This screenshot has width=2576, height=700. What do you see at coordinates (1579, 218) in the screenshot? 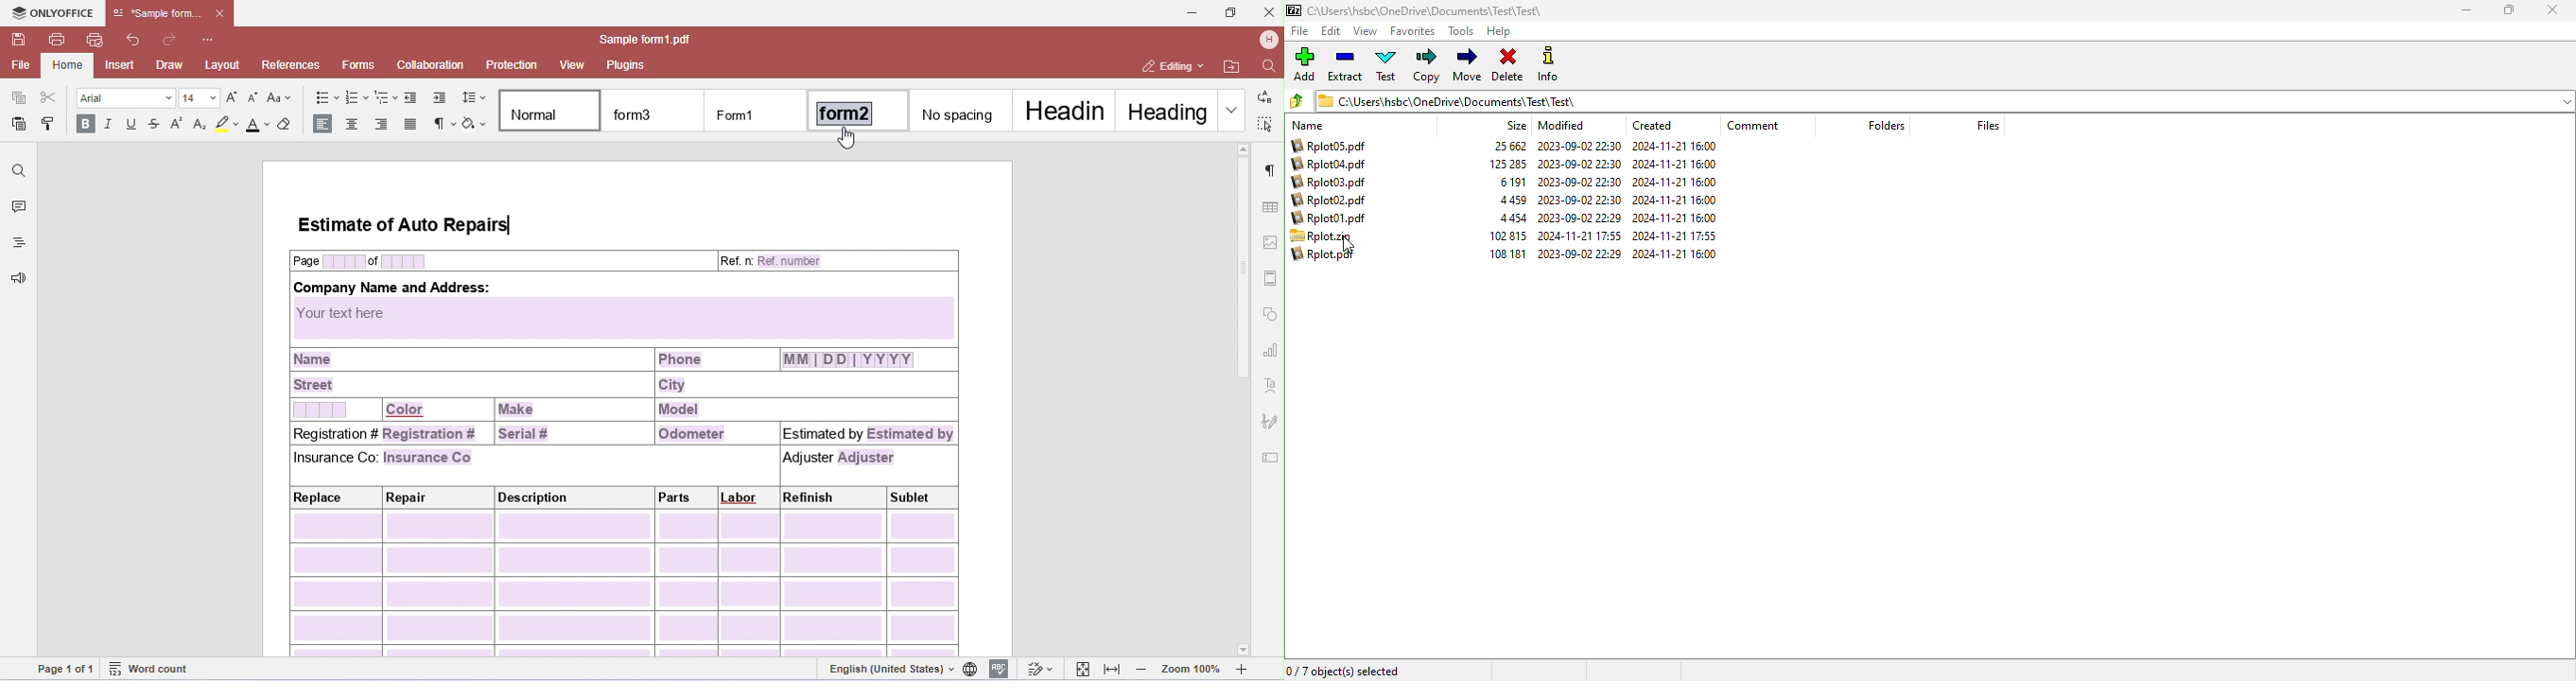
I see `2023-09-02 22:29` at bounding box center [1579, 218].